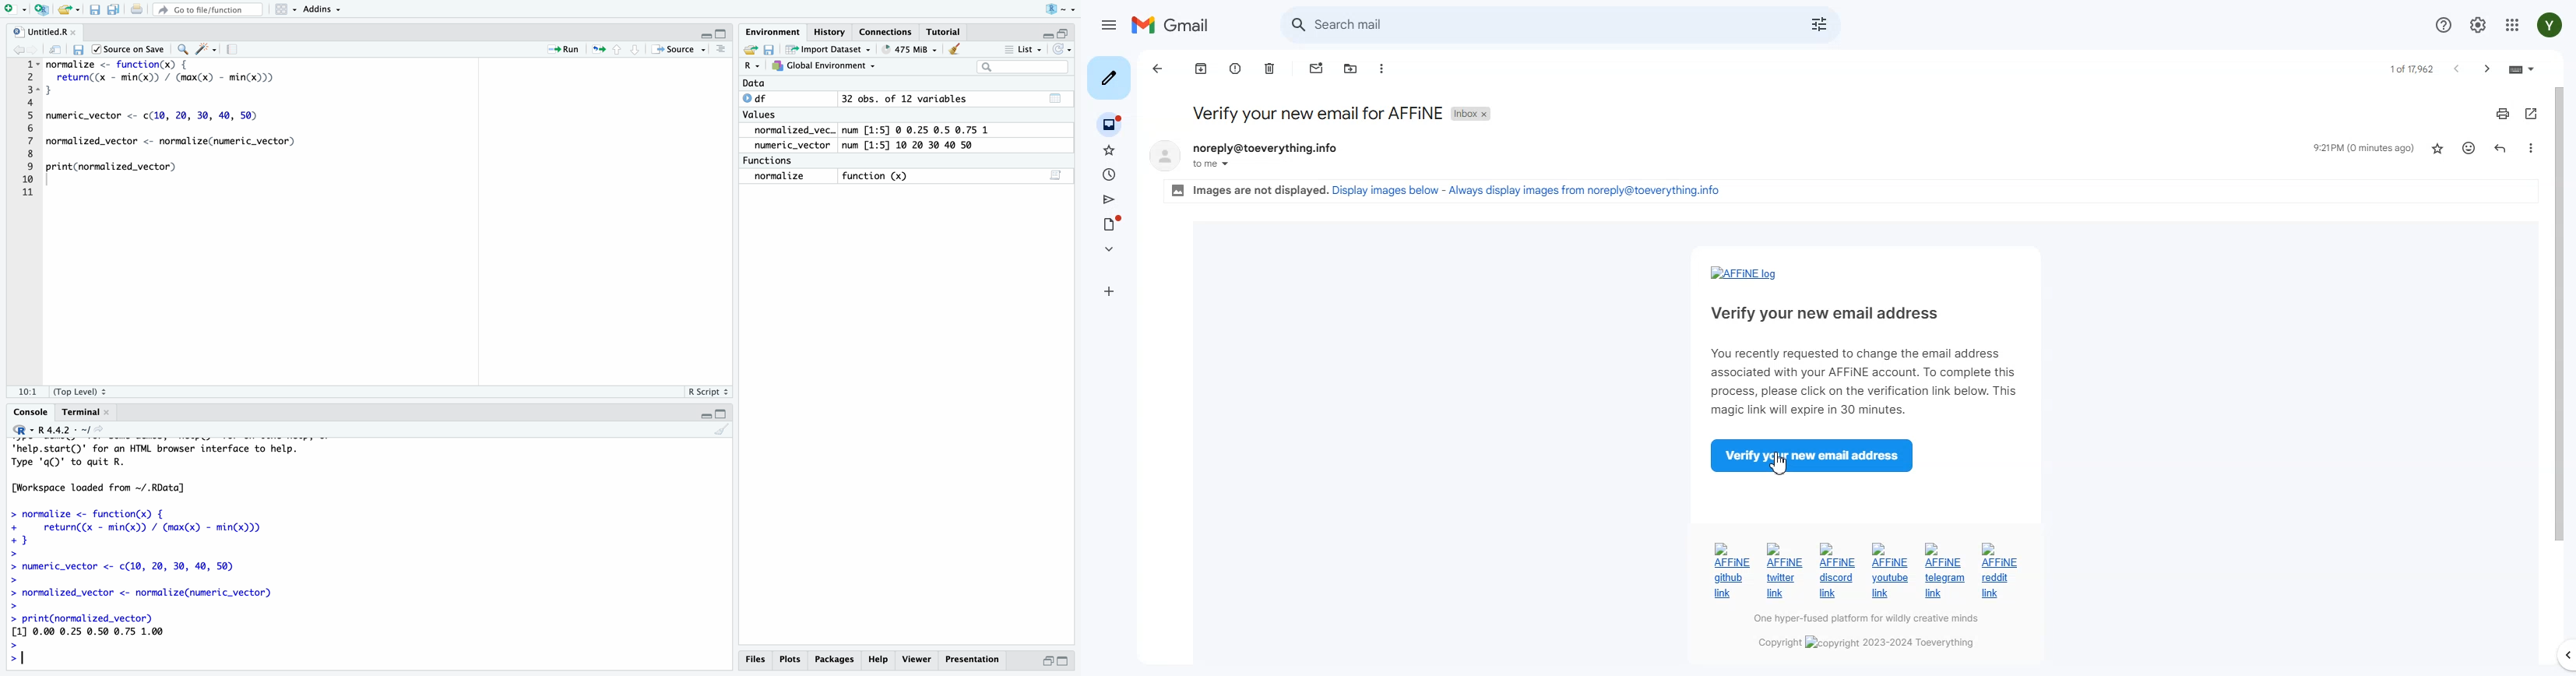 This screenshot has width=2576, height=700. I want to click on List, so click(1025, 49).